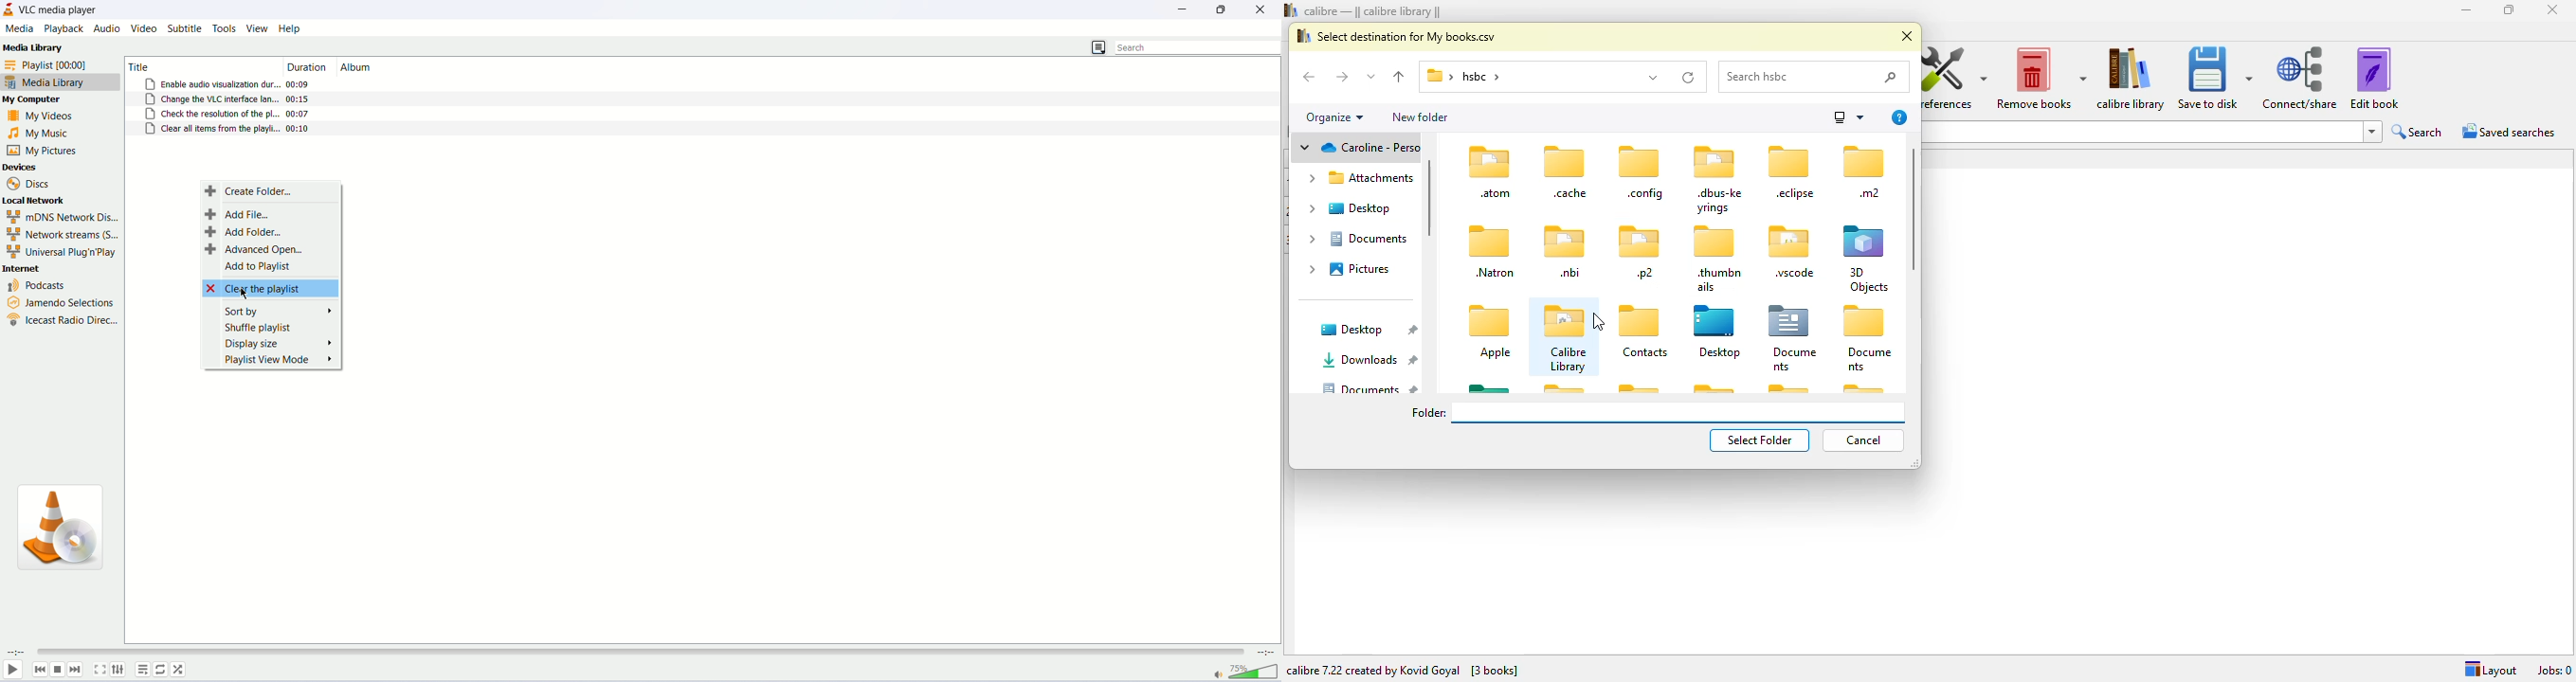 This screenshot has height=700, width=2576. I want to click on calibre library, so click(1597, 321).